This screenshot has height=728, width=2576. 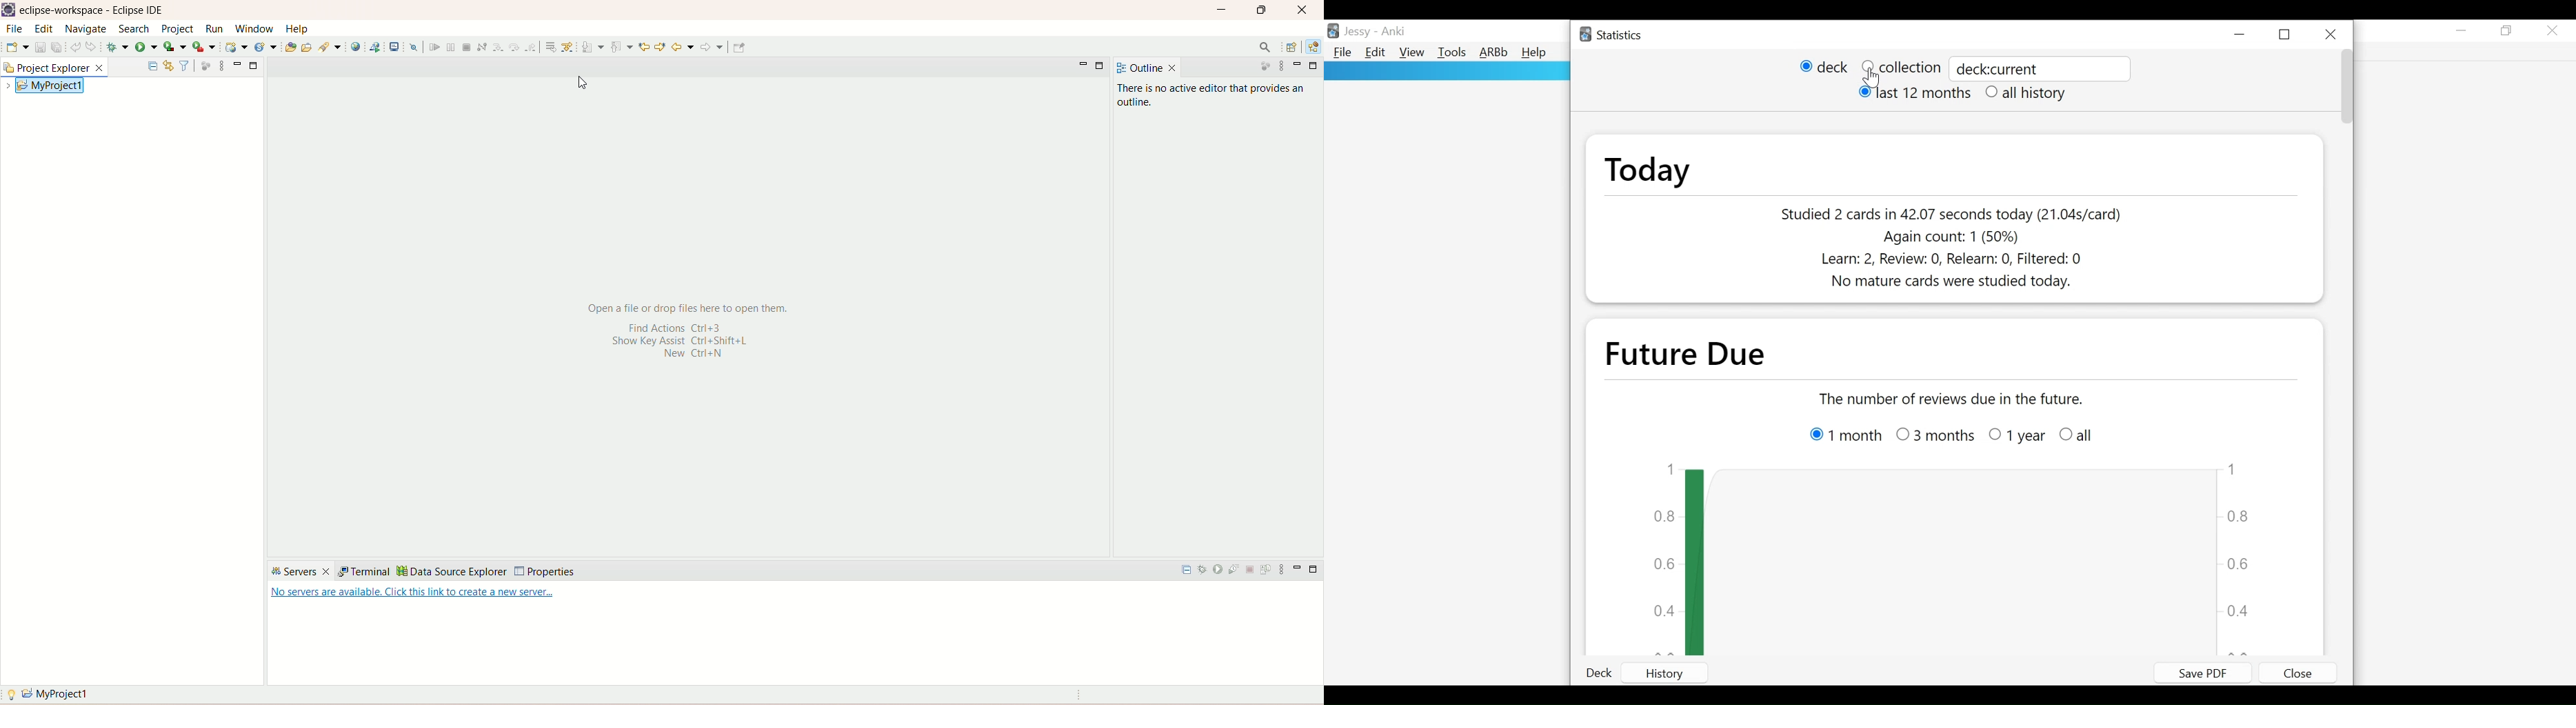 I want to click on rectangle panel, so click(x=1441, y=72).